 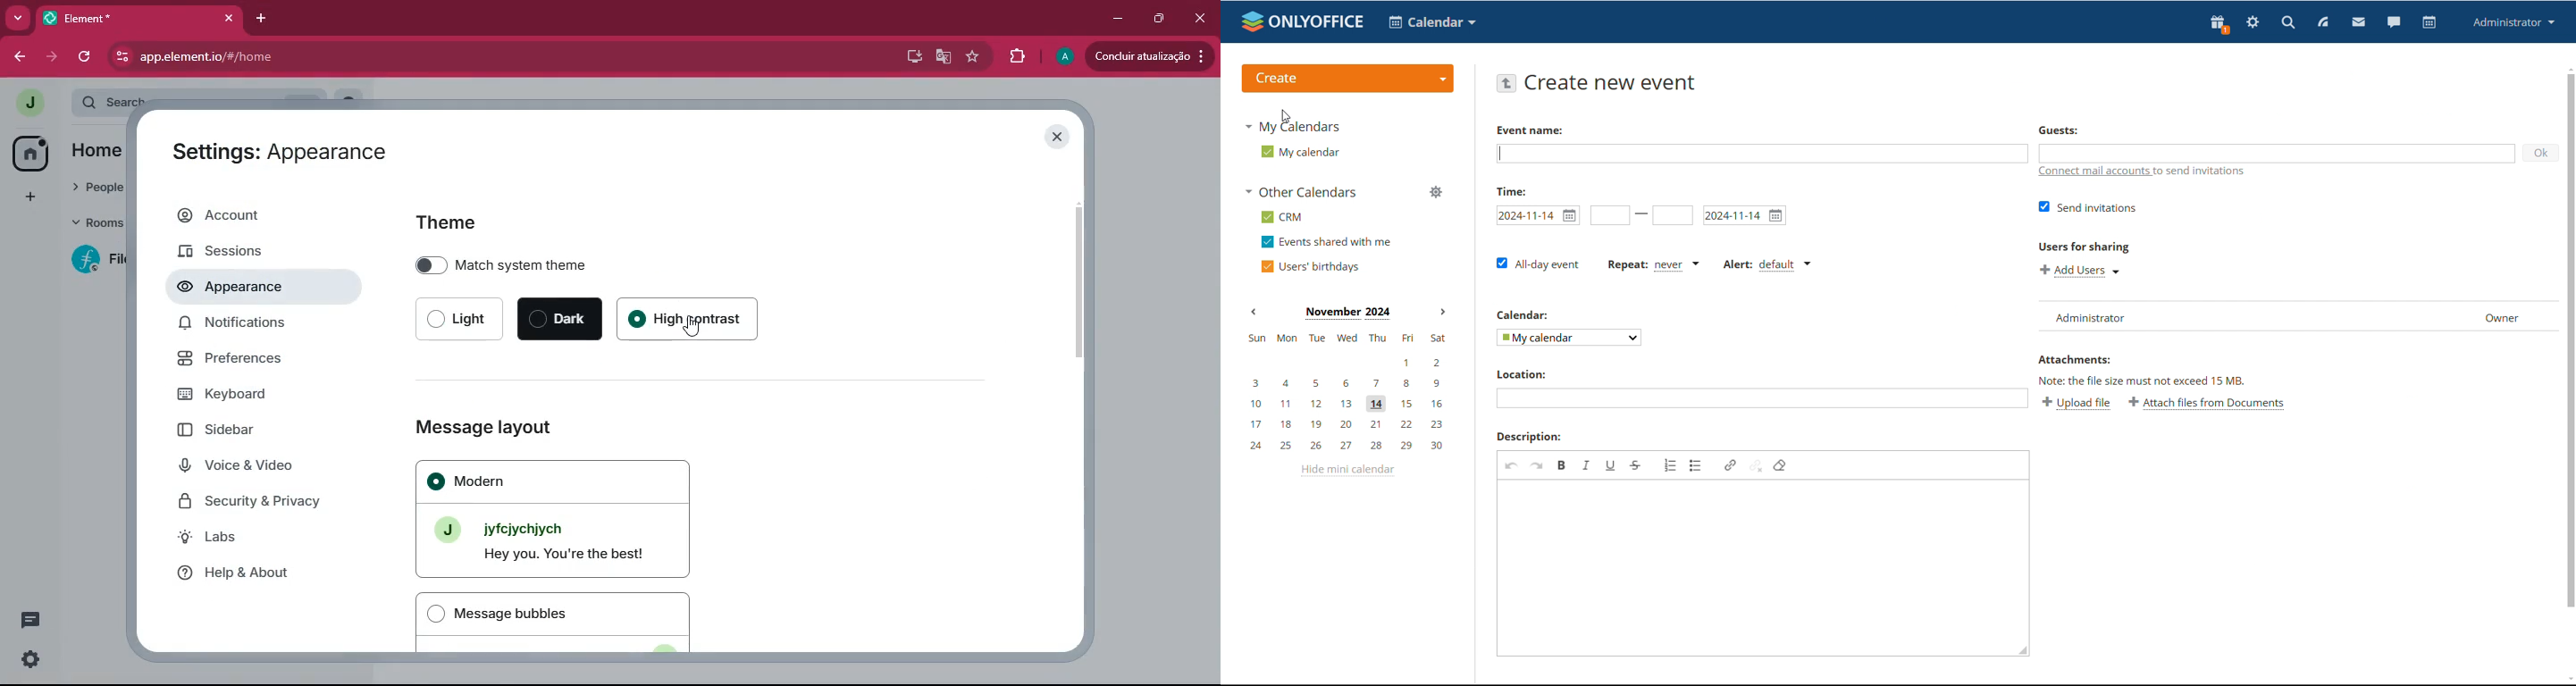 I want to click on keyboard, so click(x=253, y=395).